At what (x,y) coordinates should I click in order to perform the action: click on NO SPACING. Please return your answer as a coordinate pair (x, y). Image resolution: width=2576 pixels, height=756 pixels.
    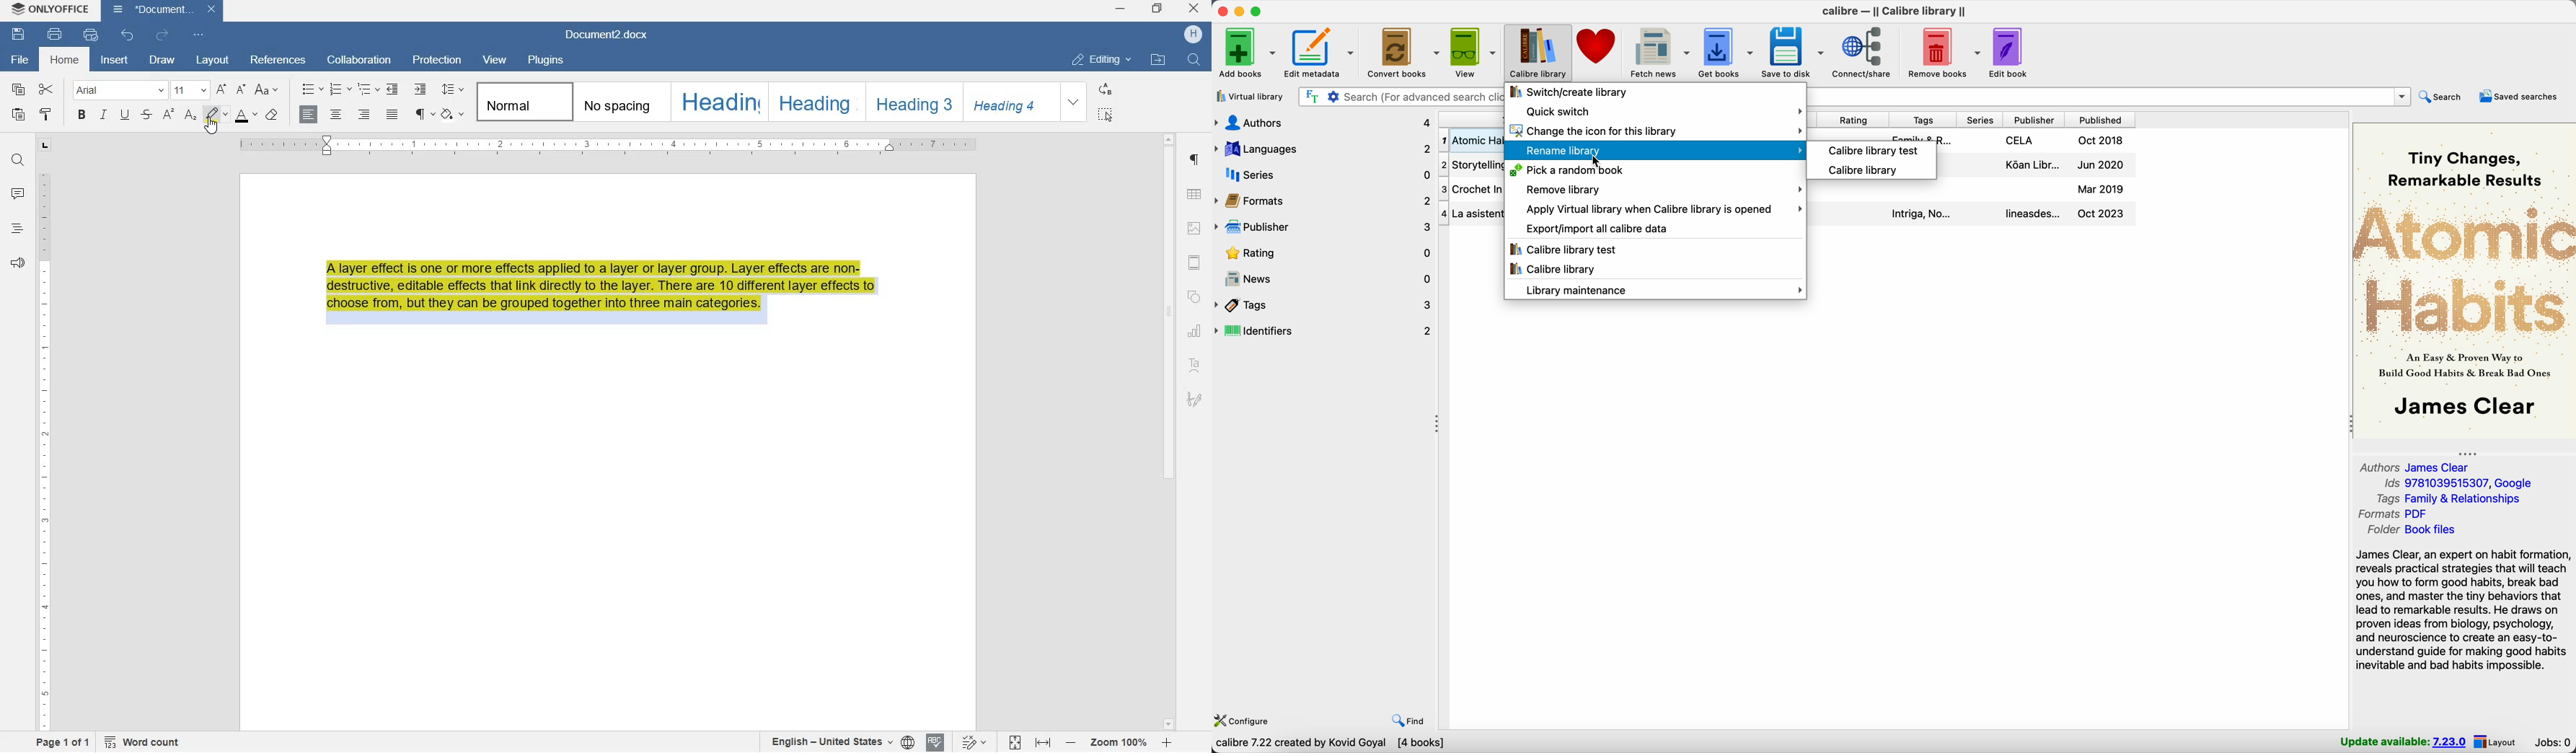
    Looking at the image, I should click on (619, 102).